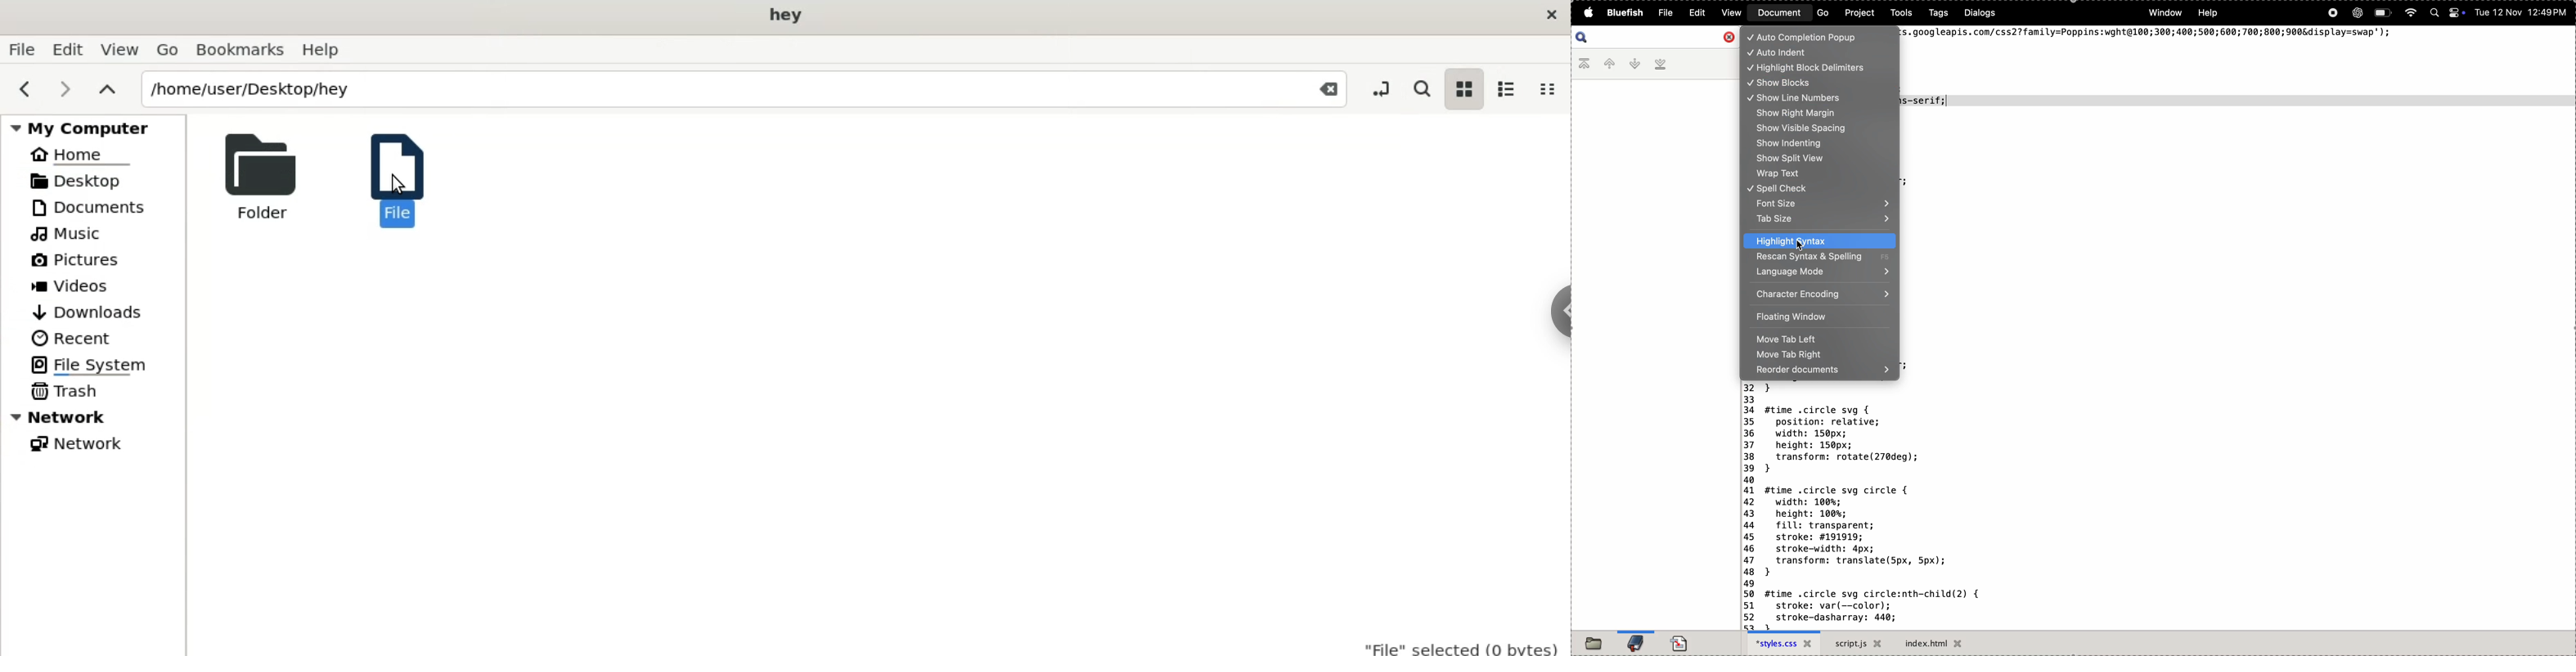 The height and width of the screenshot is (672, 2576). Describe the element at coordinates (118, 49) in the screenshot. I see `view` at that location.